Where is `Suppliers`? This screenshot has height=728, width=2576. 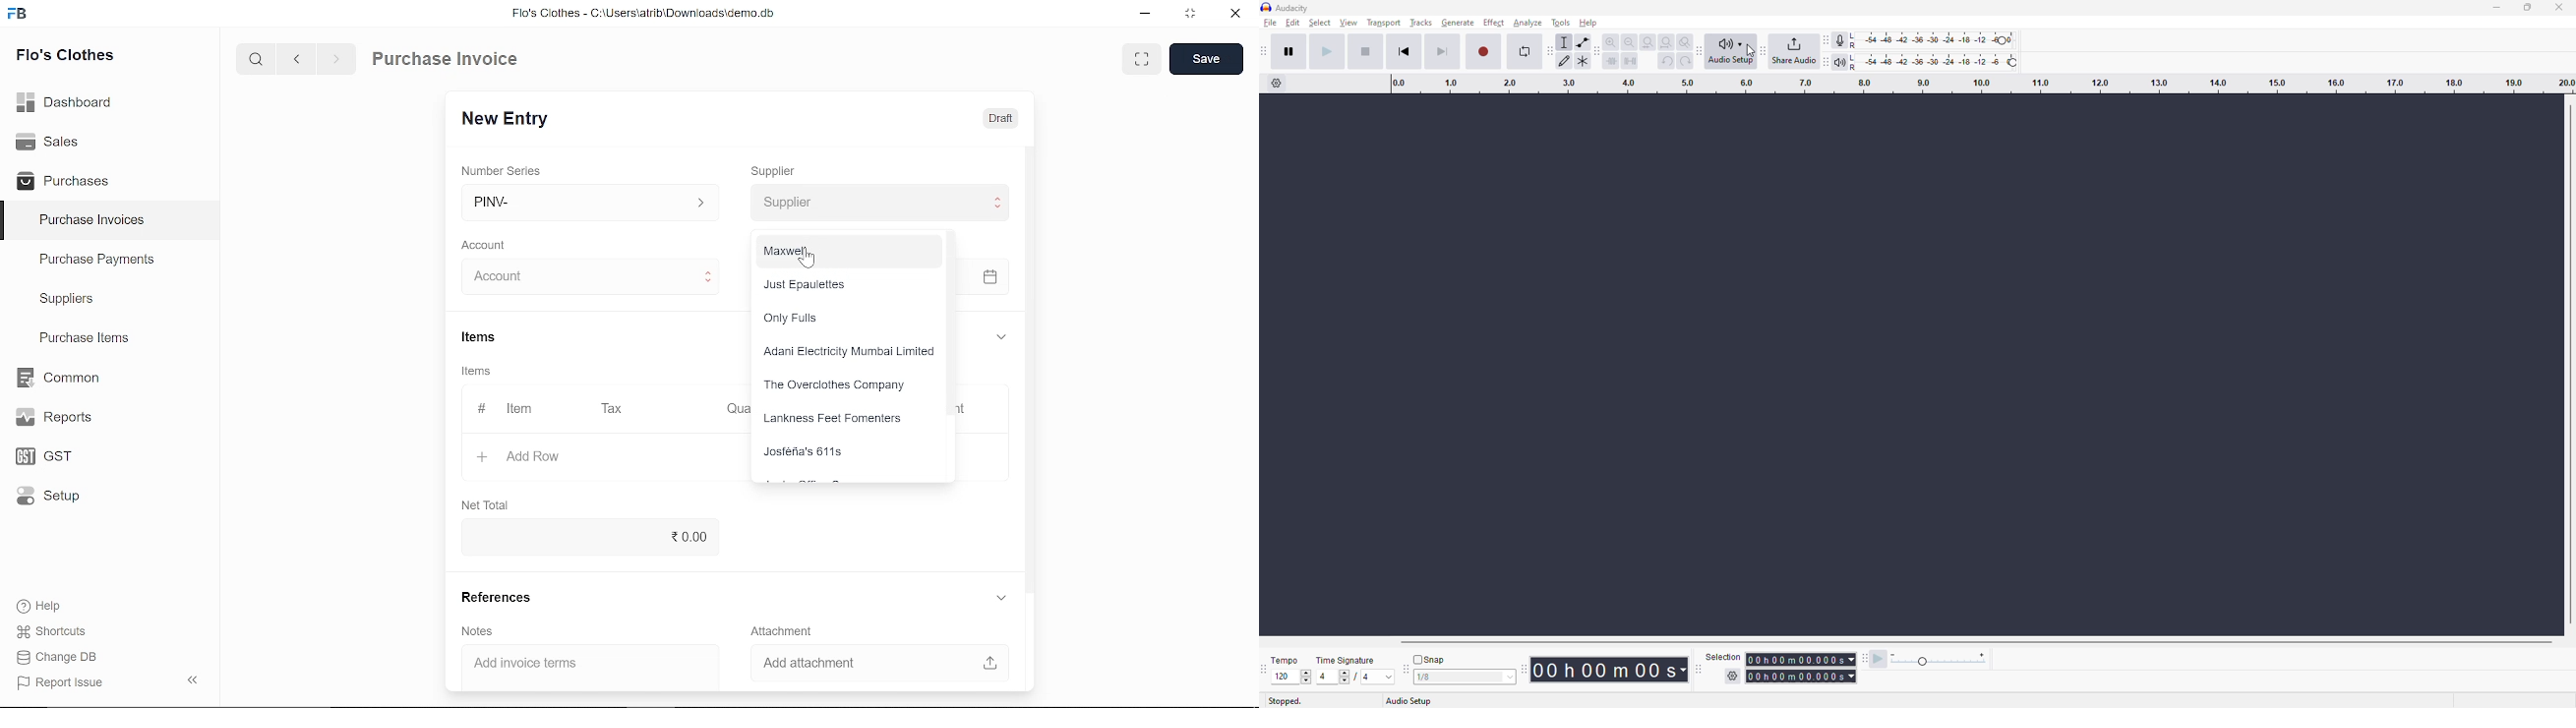
Suppliers is located at coordinates (67, 299).